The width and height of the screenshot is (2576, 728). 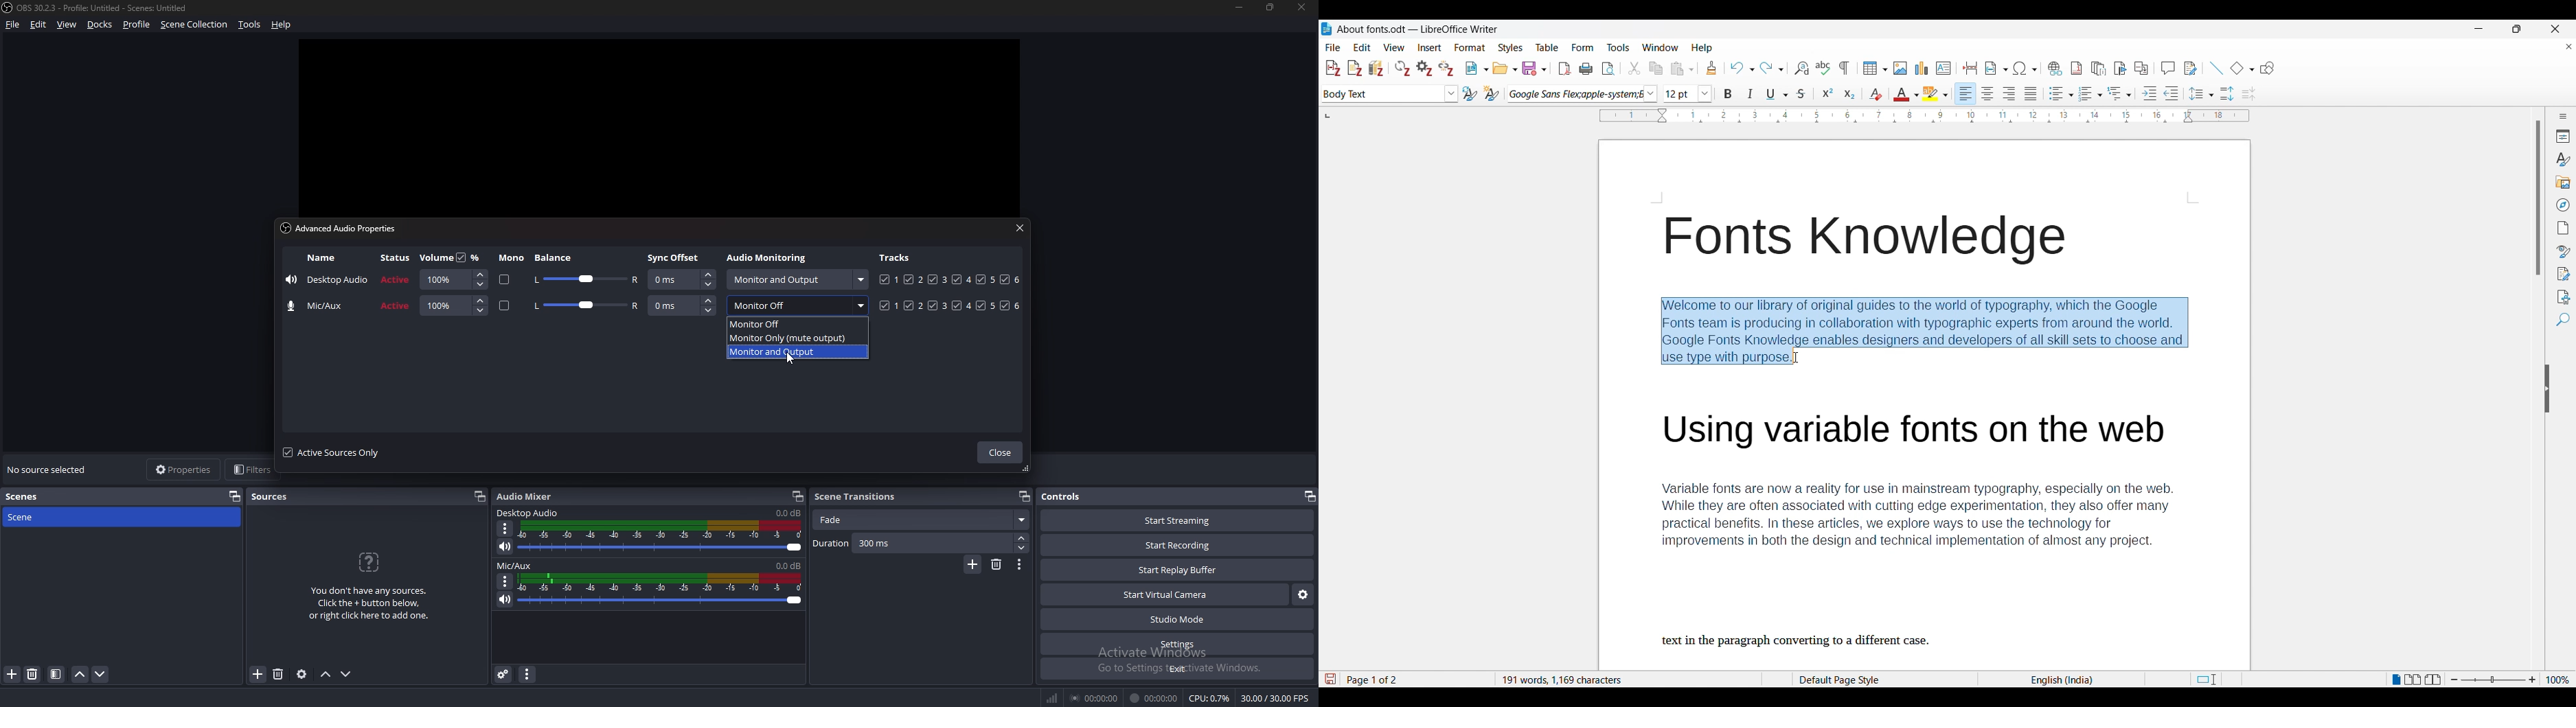 I want to click on volume adjust, so click(x=660, y=537).